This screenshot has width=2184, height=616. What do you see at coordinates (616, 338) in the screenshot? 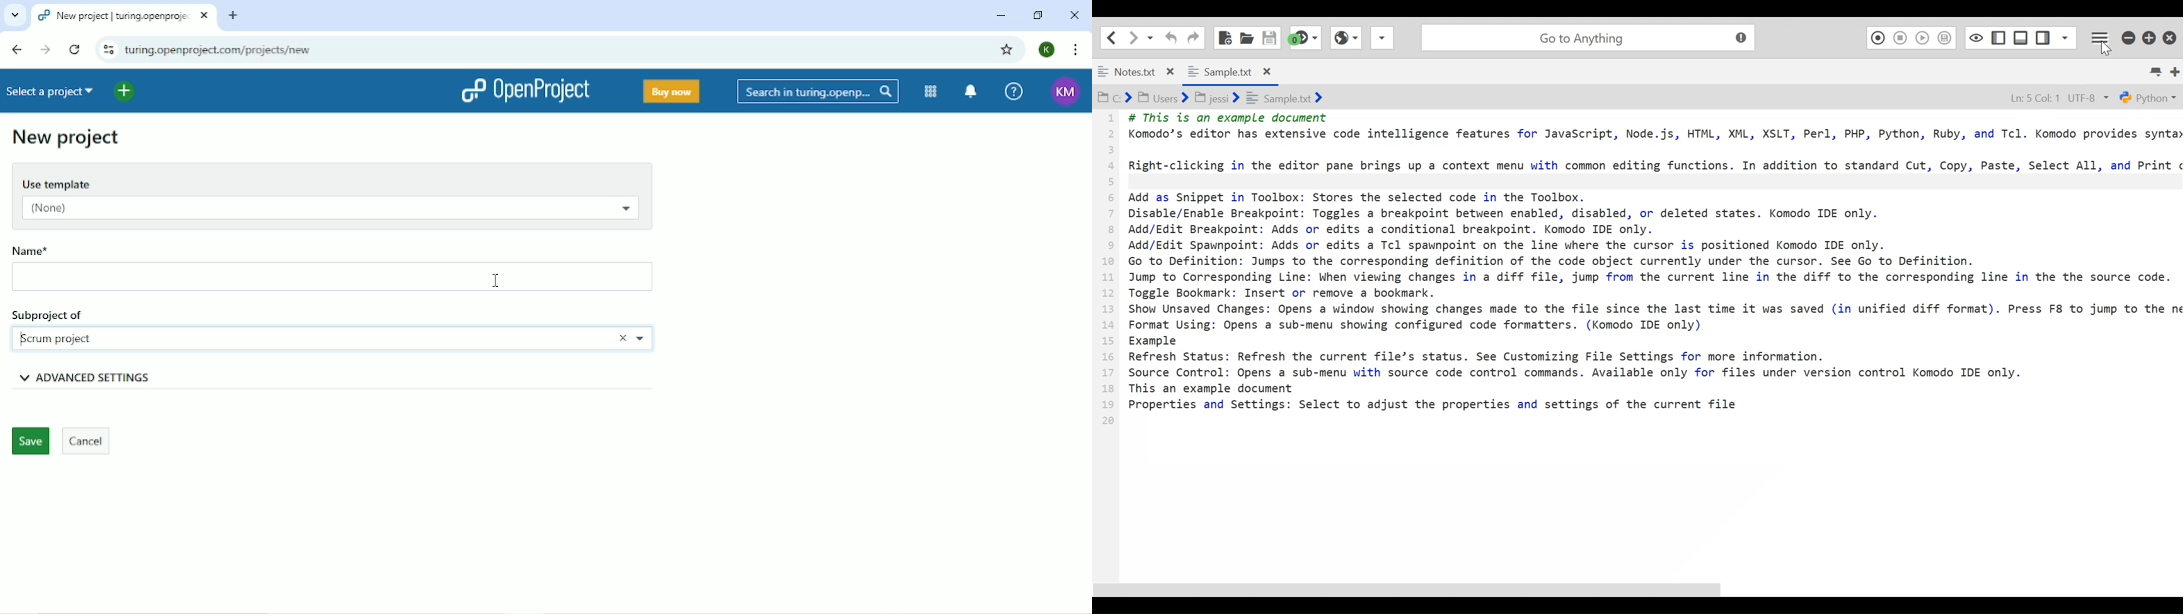
I see `Close` at bounding box center [616, 338].